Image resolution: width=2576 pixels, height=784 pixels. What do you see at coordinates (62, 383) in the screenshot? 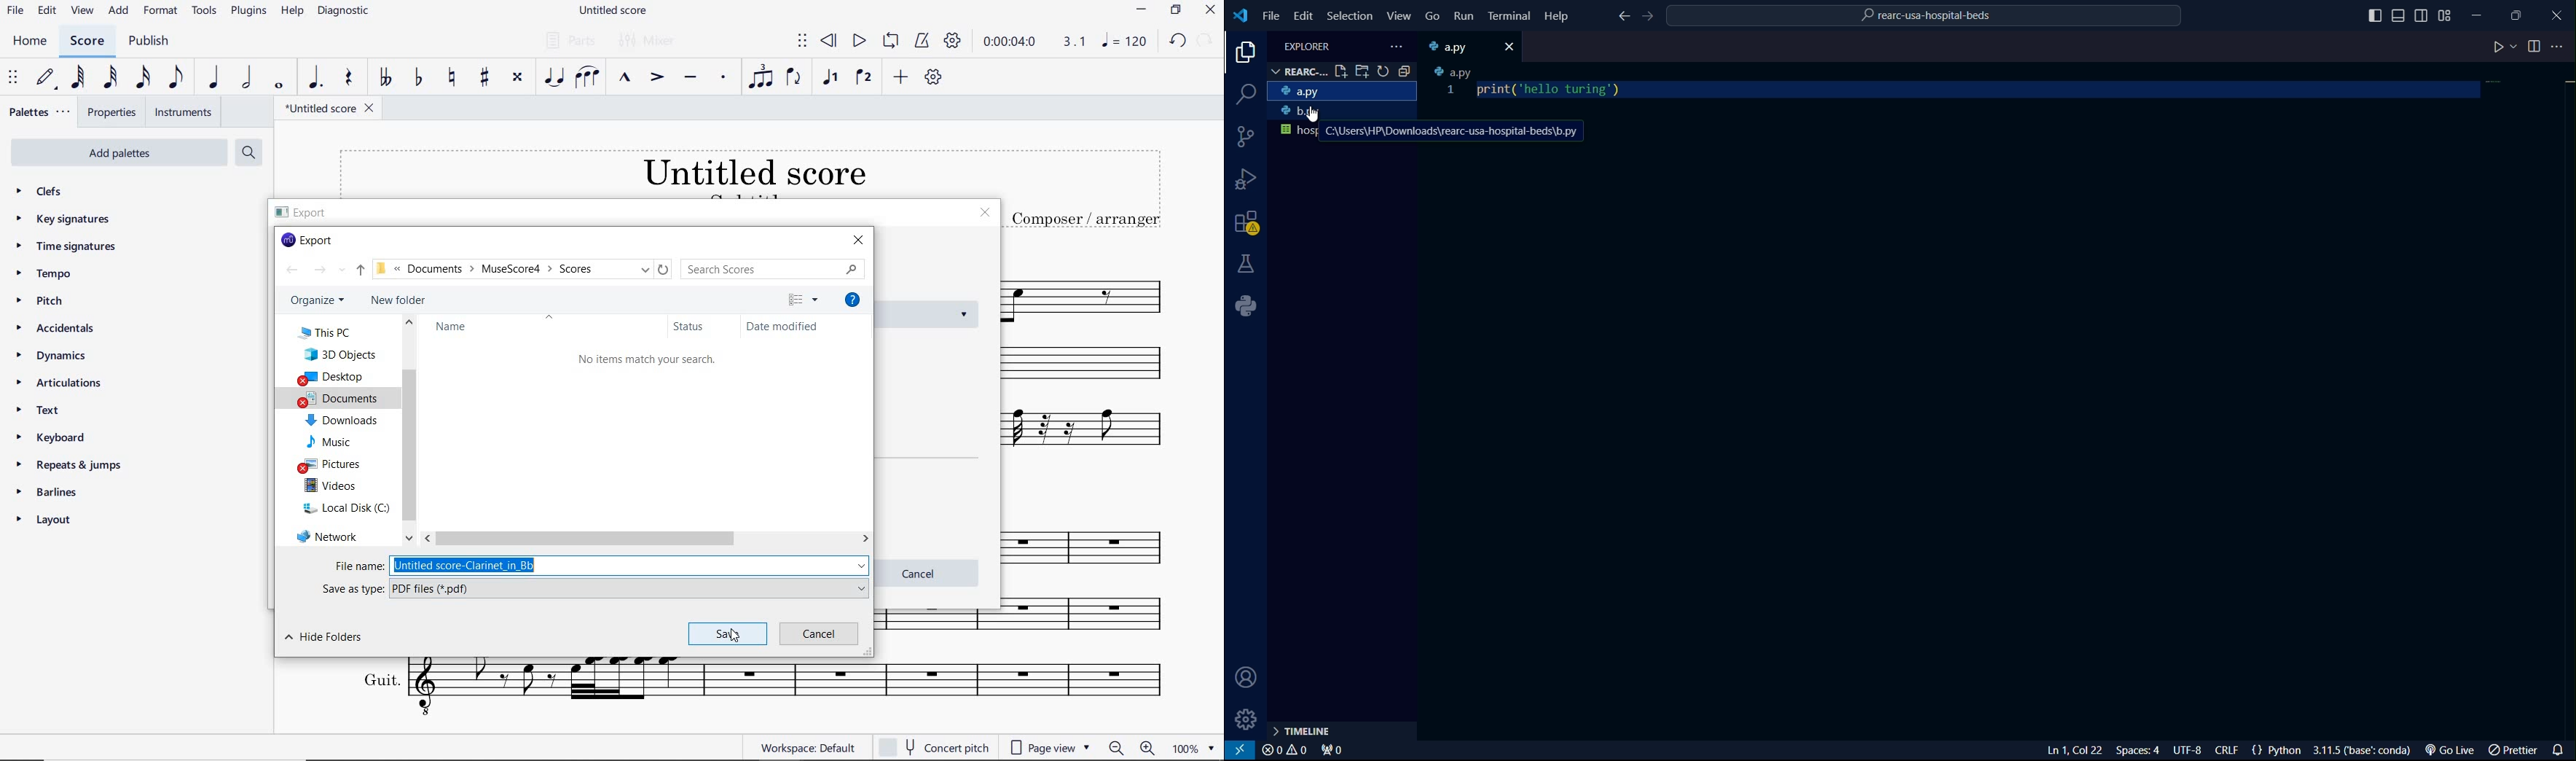
I see `articulations` at bounding box center [62, 383].